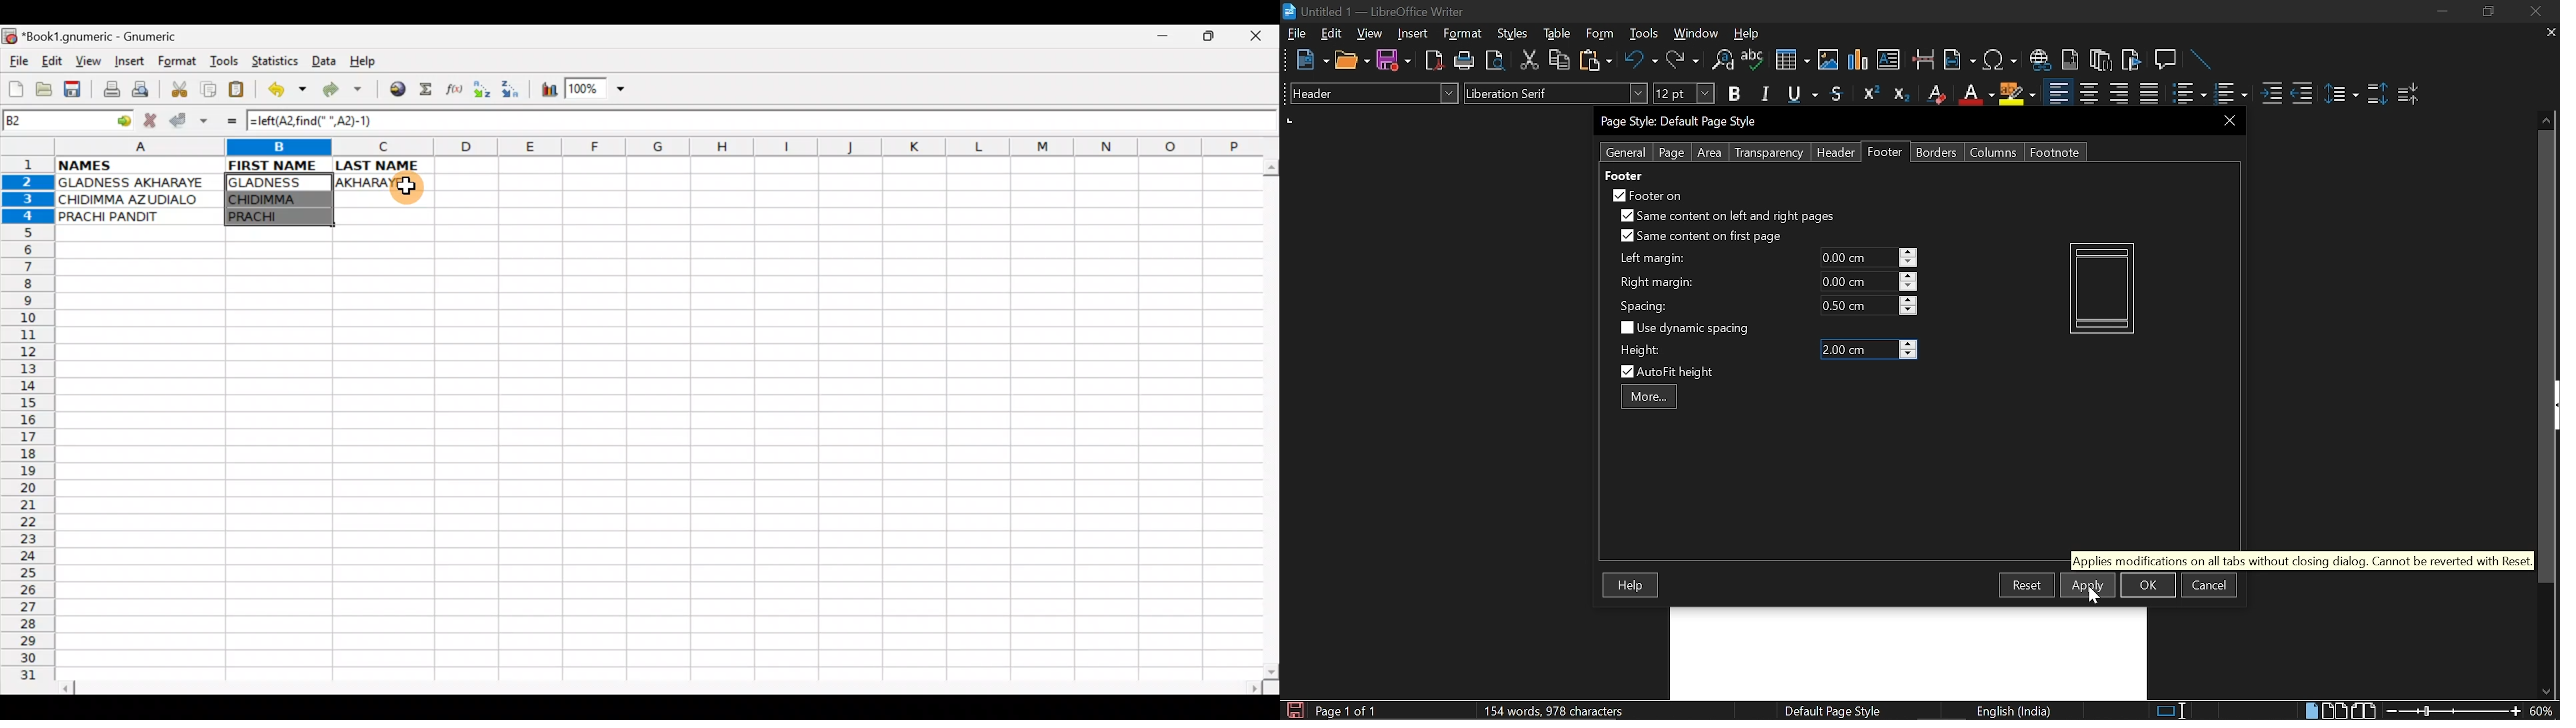  Describe the element at coordinates (1922, 60) in the screenshot. I see `Insert page break` at that location.